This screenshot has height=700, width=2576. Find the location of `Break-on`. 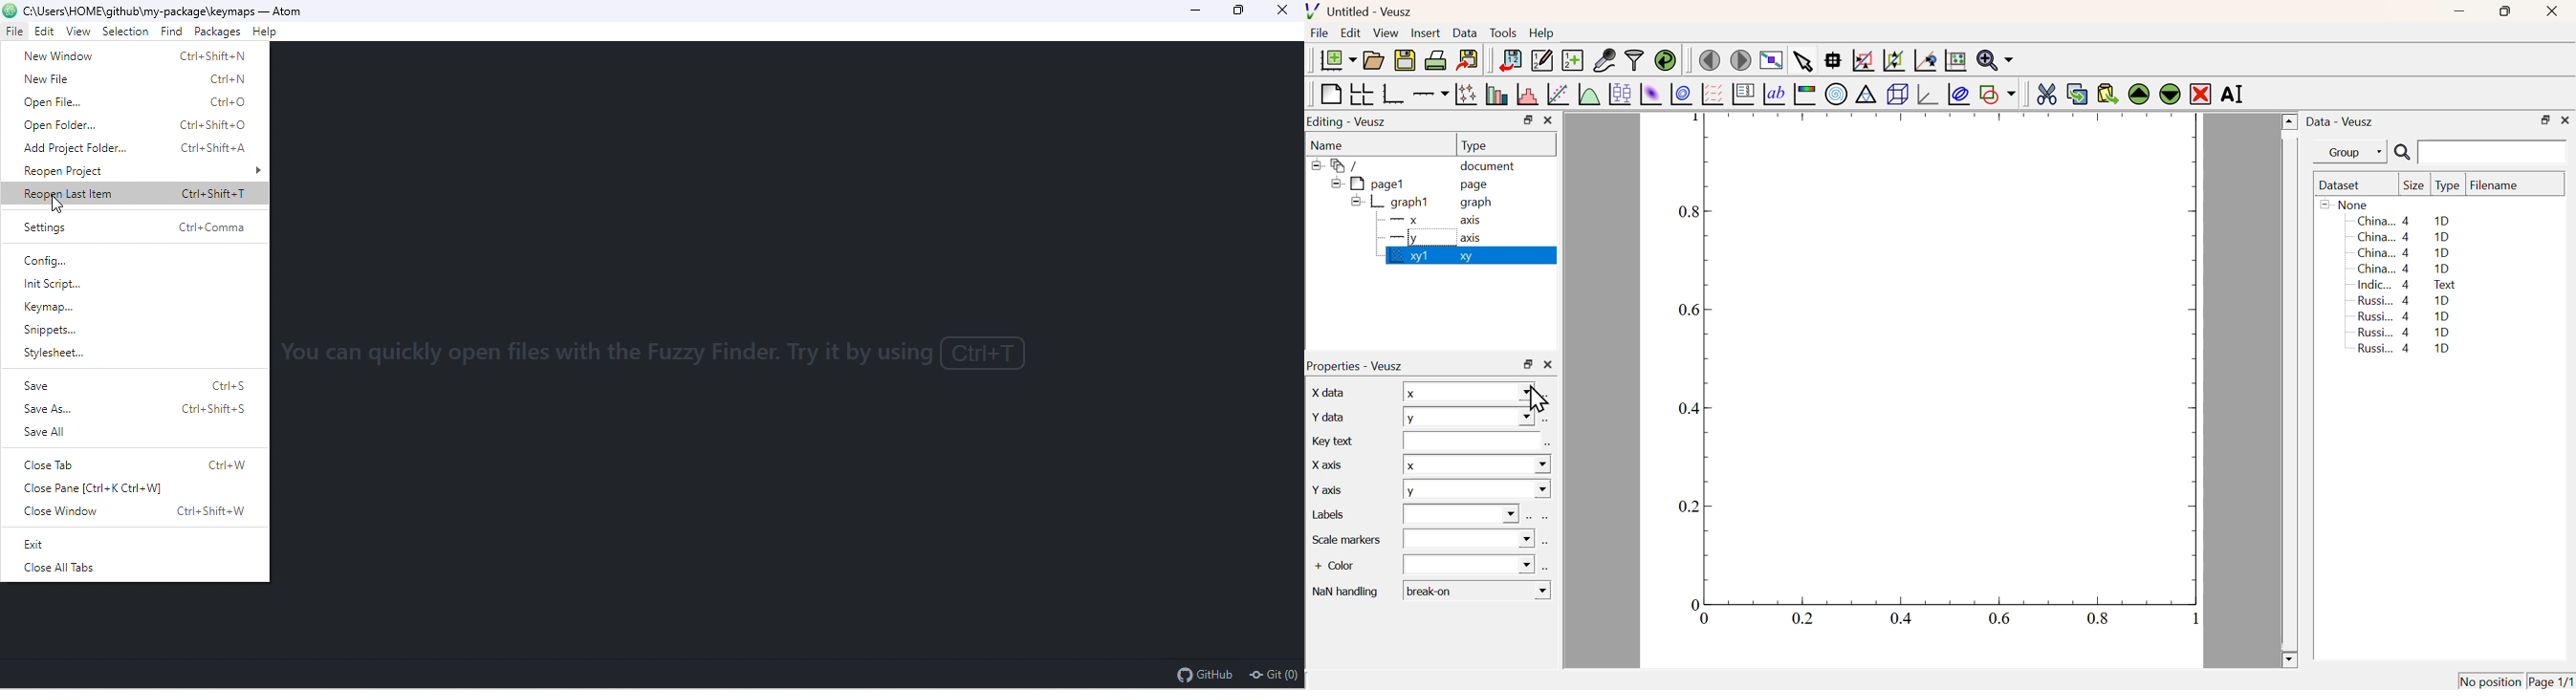

Break-on is located at coordinates (1477, 591).